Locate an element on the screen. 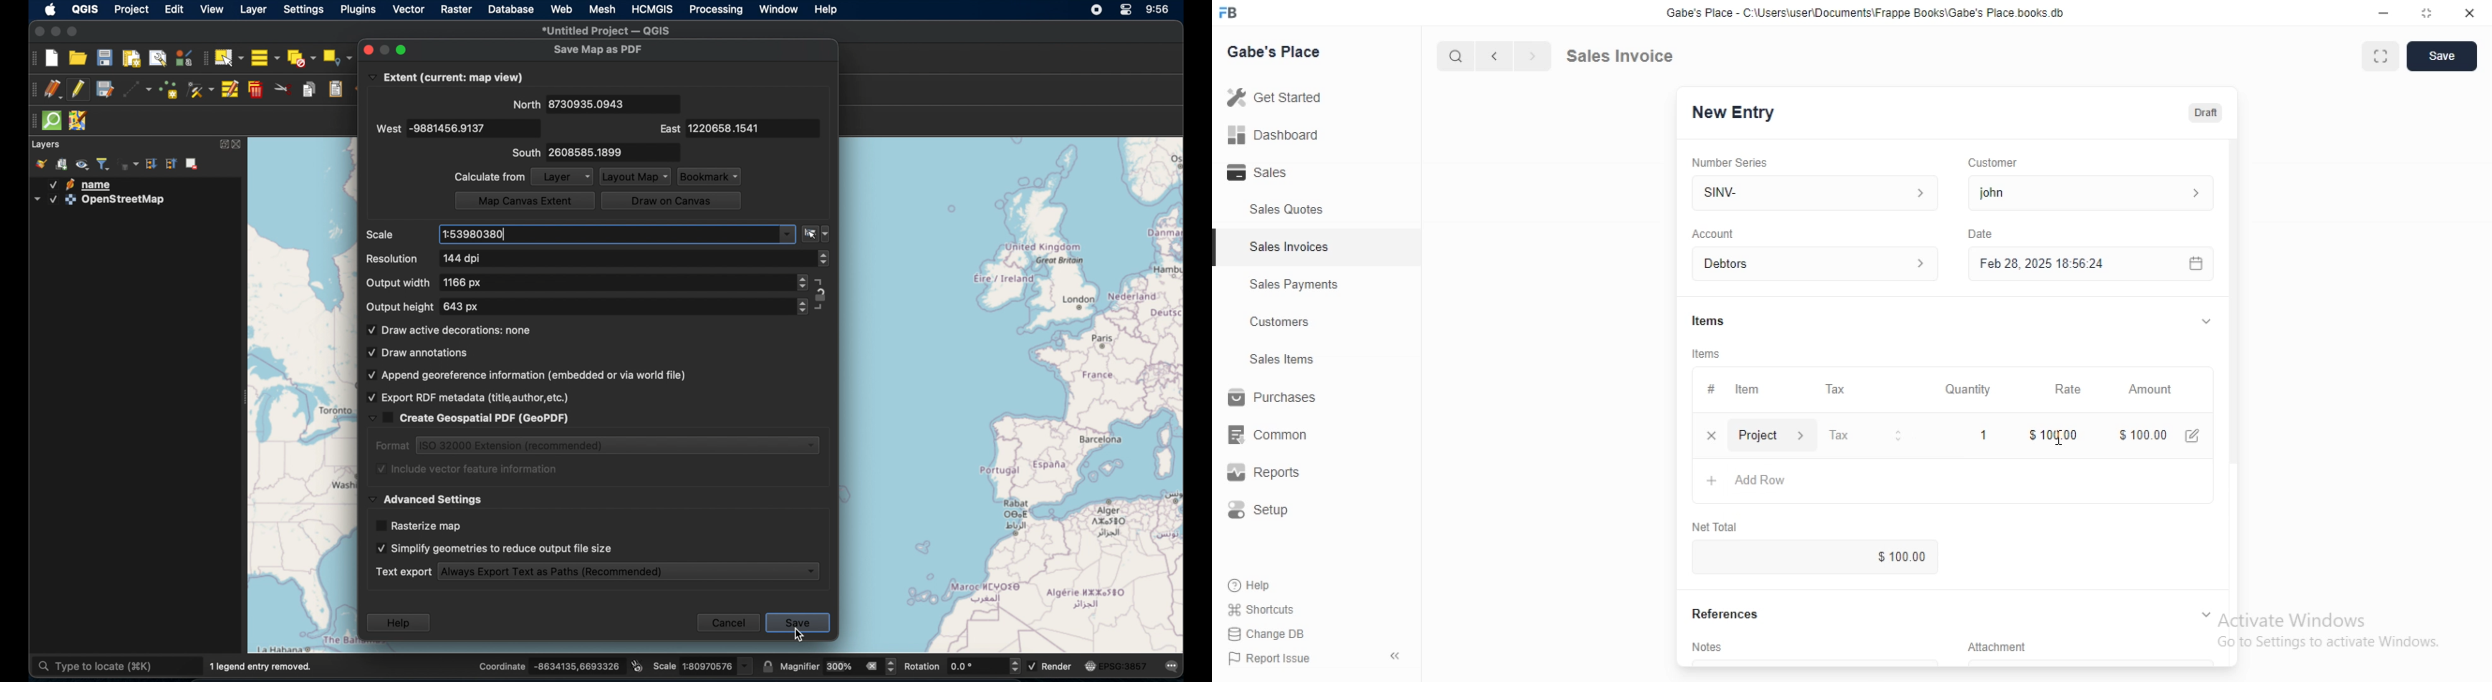 Image resolution: width=2492 pixels, height=700 pixels. deselect features is located at coordinates (301, 58).